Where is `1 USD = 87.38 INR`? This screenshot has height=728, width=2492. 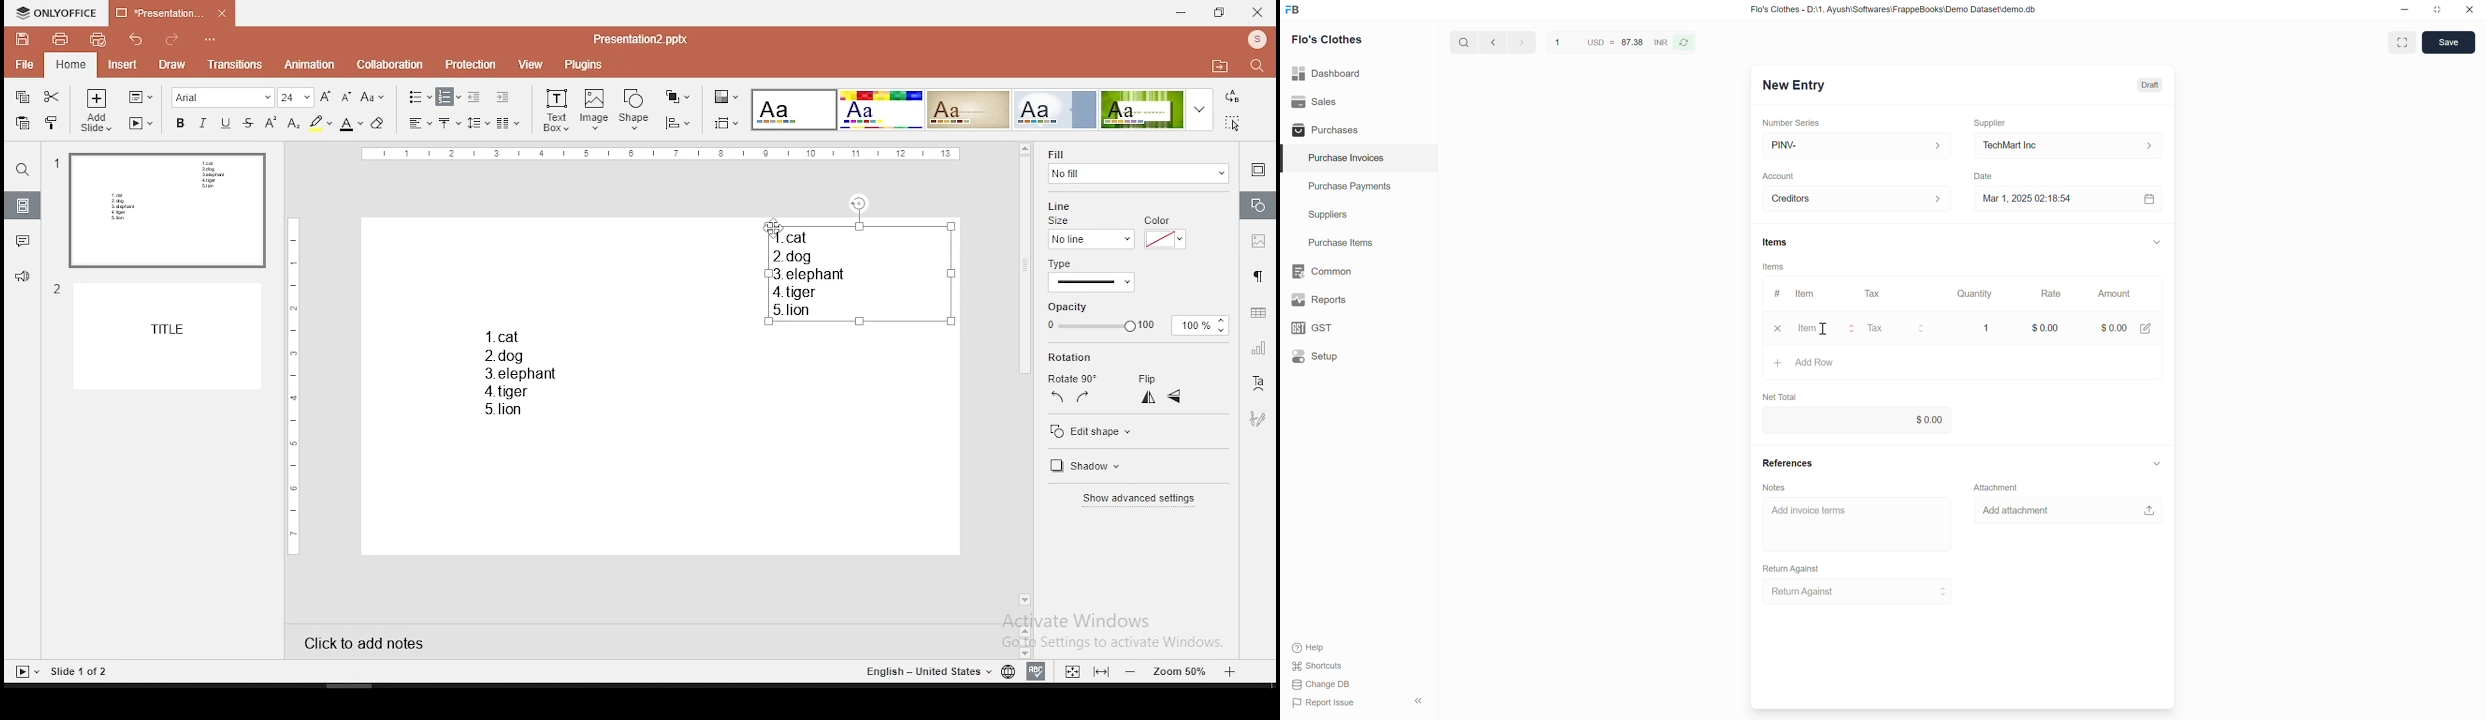
1 USD = 87.38 INR is located at coordinates (1610, 42).